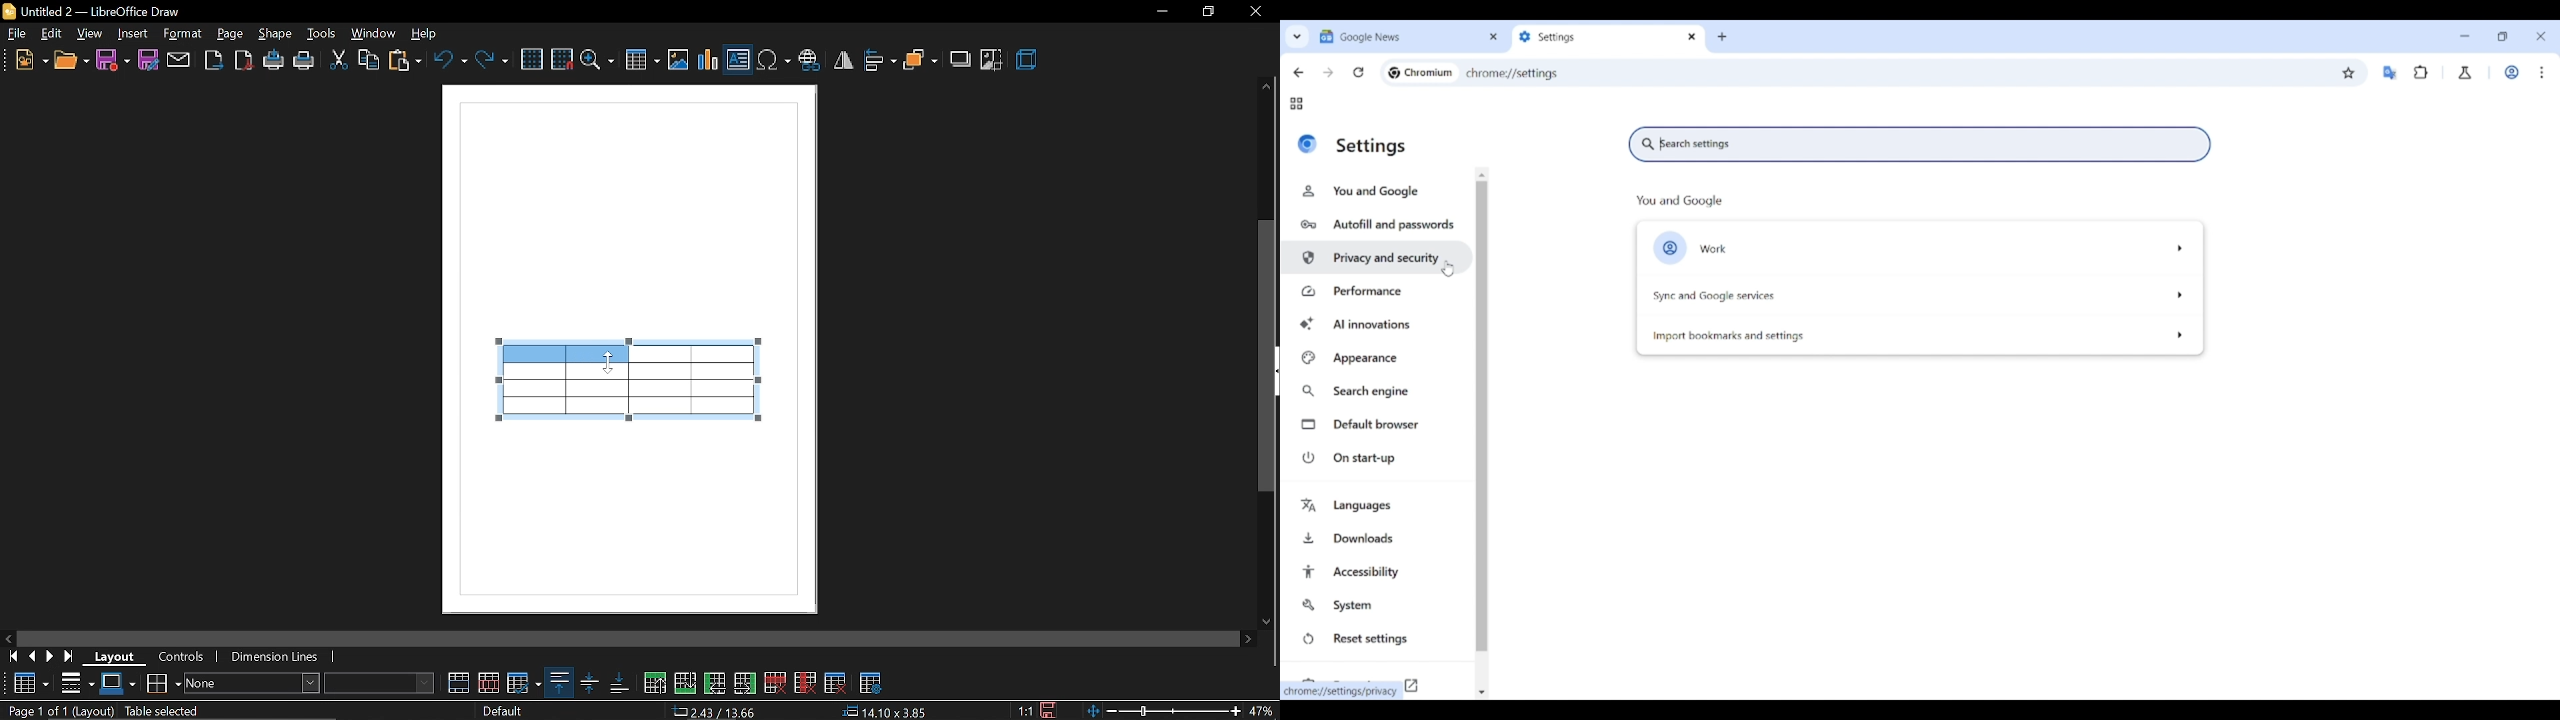 The image size is (2576, 728). Describe the element at coordinates (1250, 638) in the screenshot. I see `move right` at that location.